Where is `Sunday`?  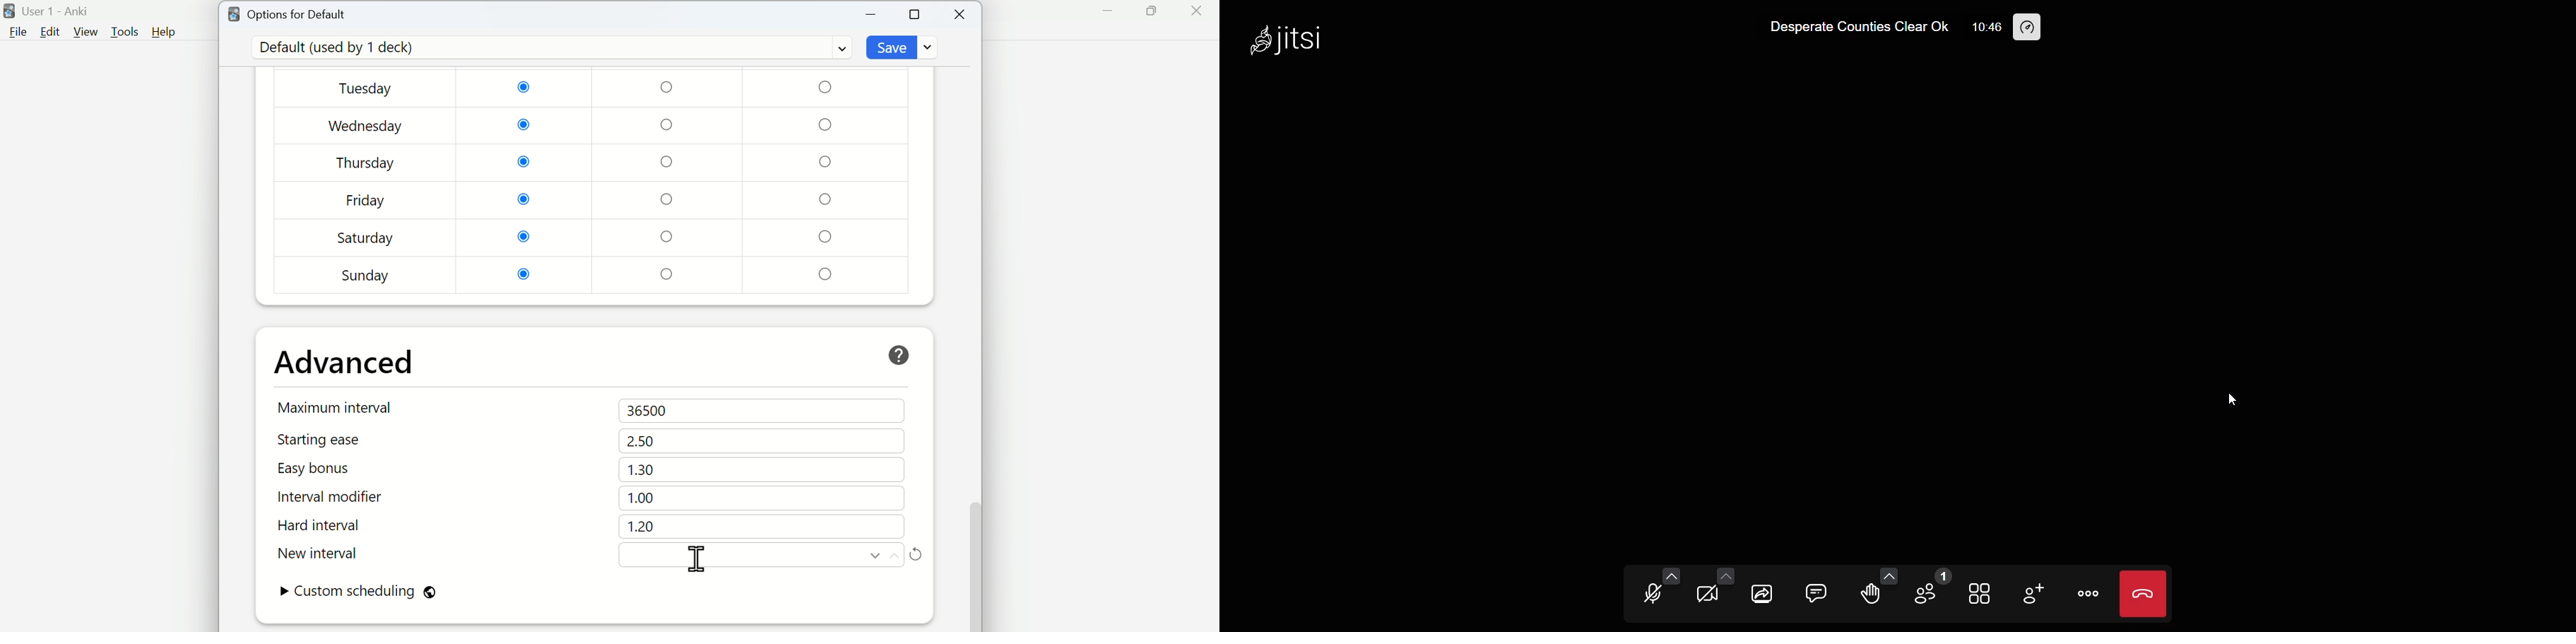
Sunday is located at coordinates (367, 275).